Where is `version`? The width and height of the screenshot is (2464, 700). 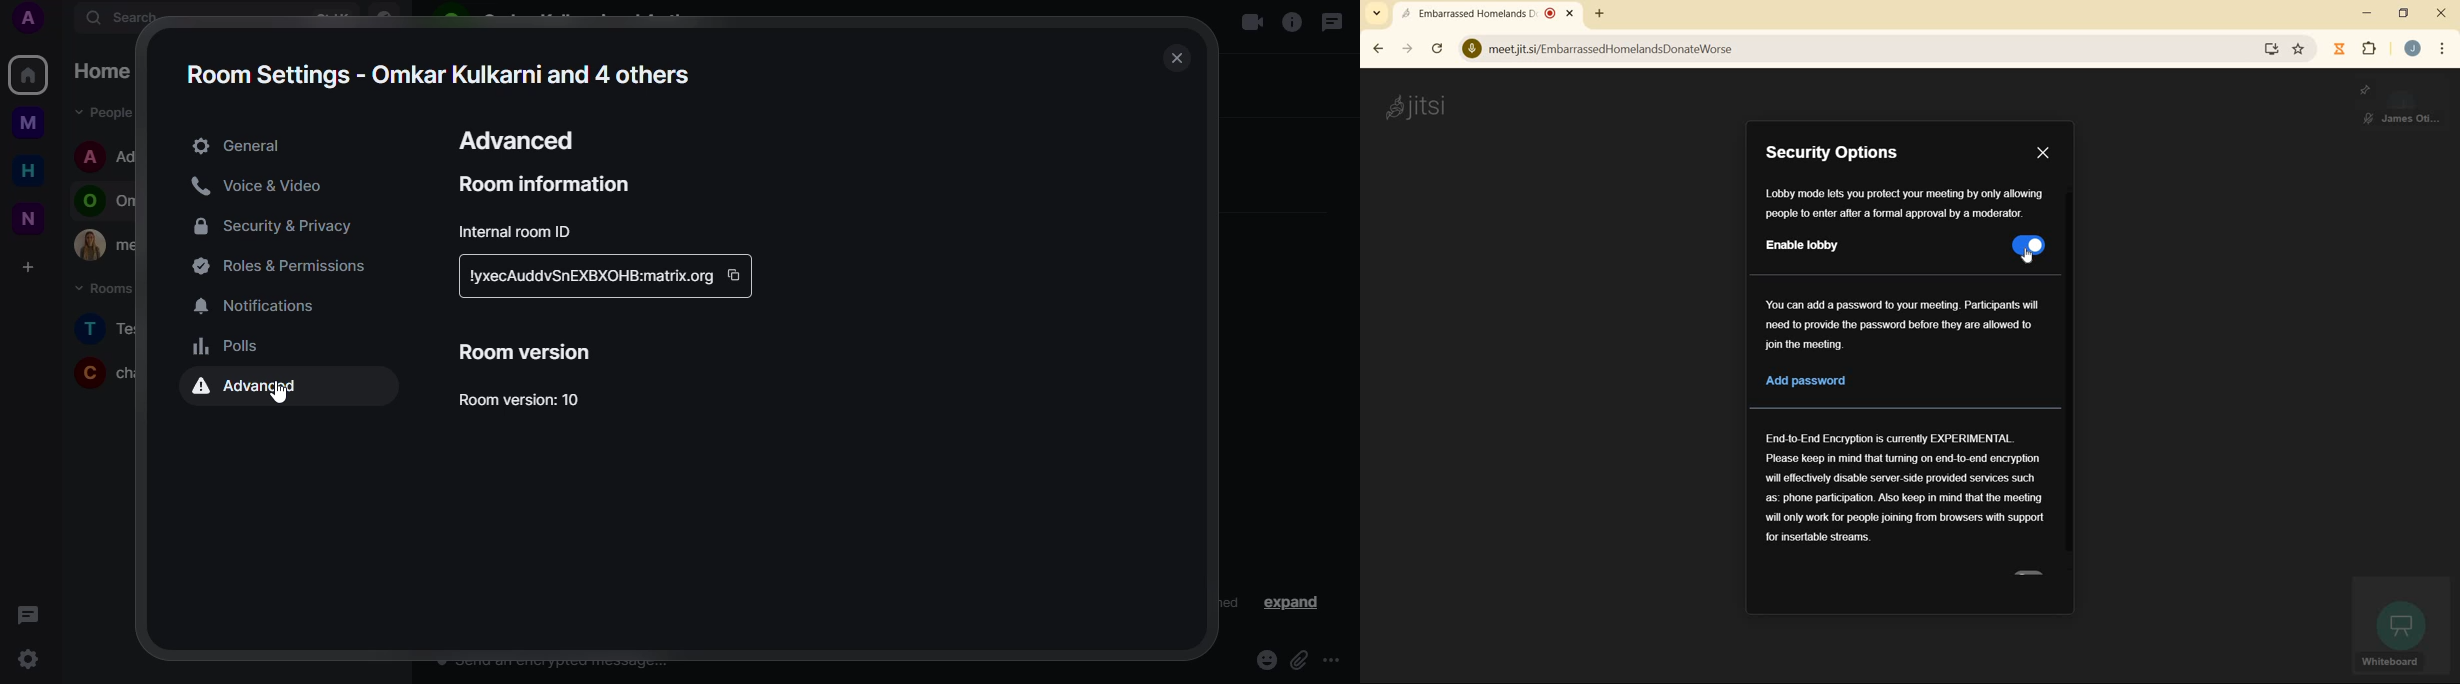 version is located at coordinates (529, 352).